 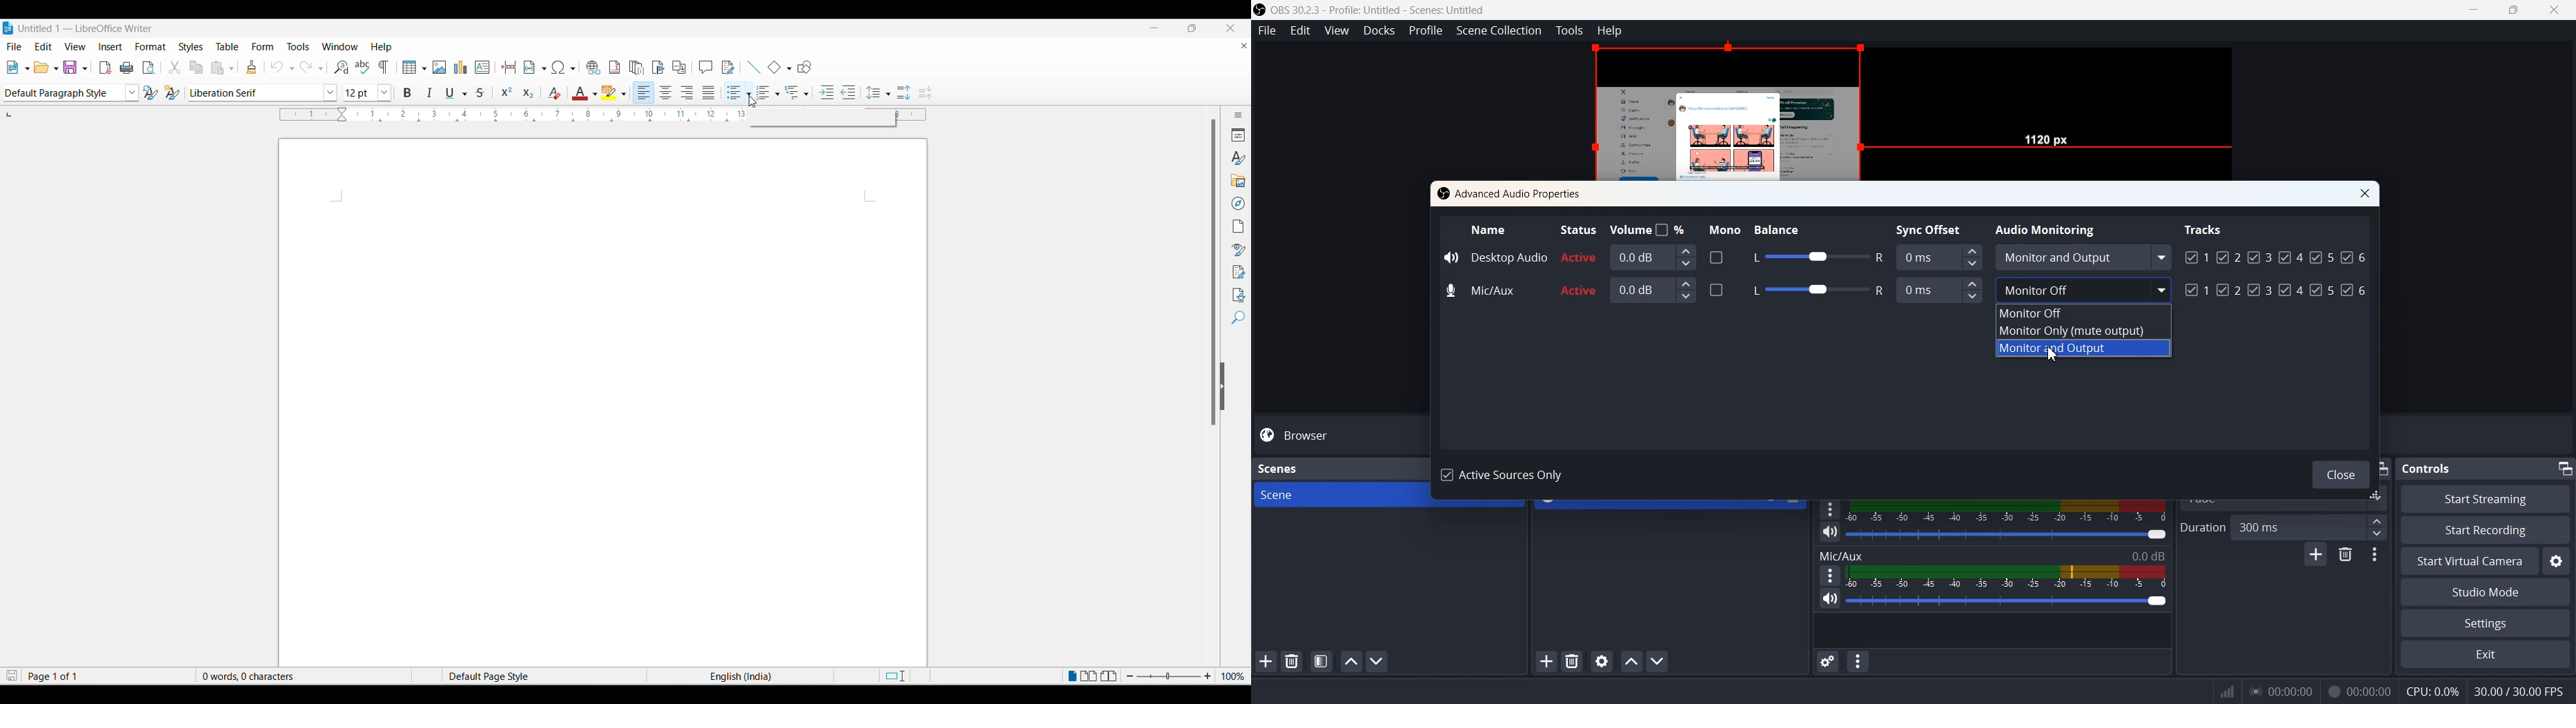 I want to click on Settings, so click(x=2557, y=561).